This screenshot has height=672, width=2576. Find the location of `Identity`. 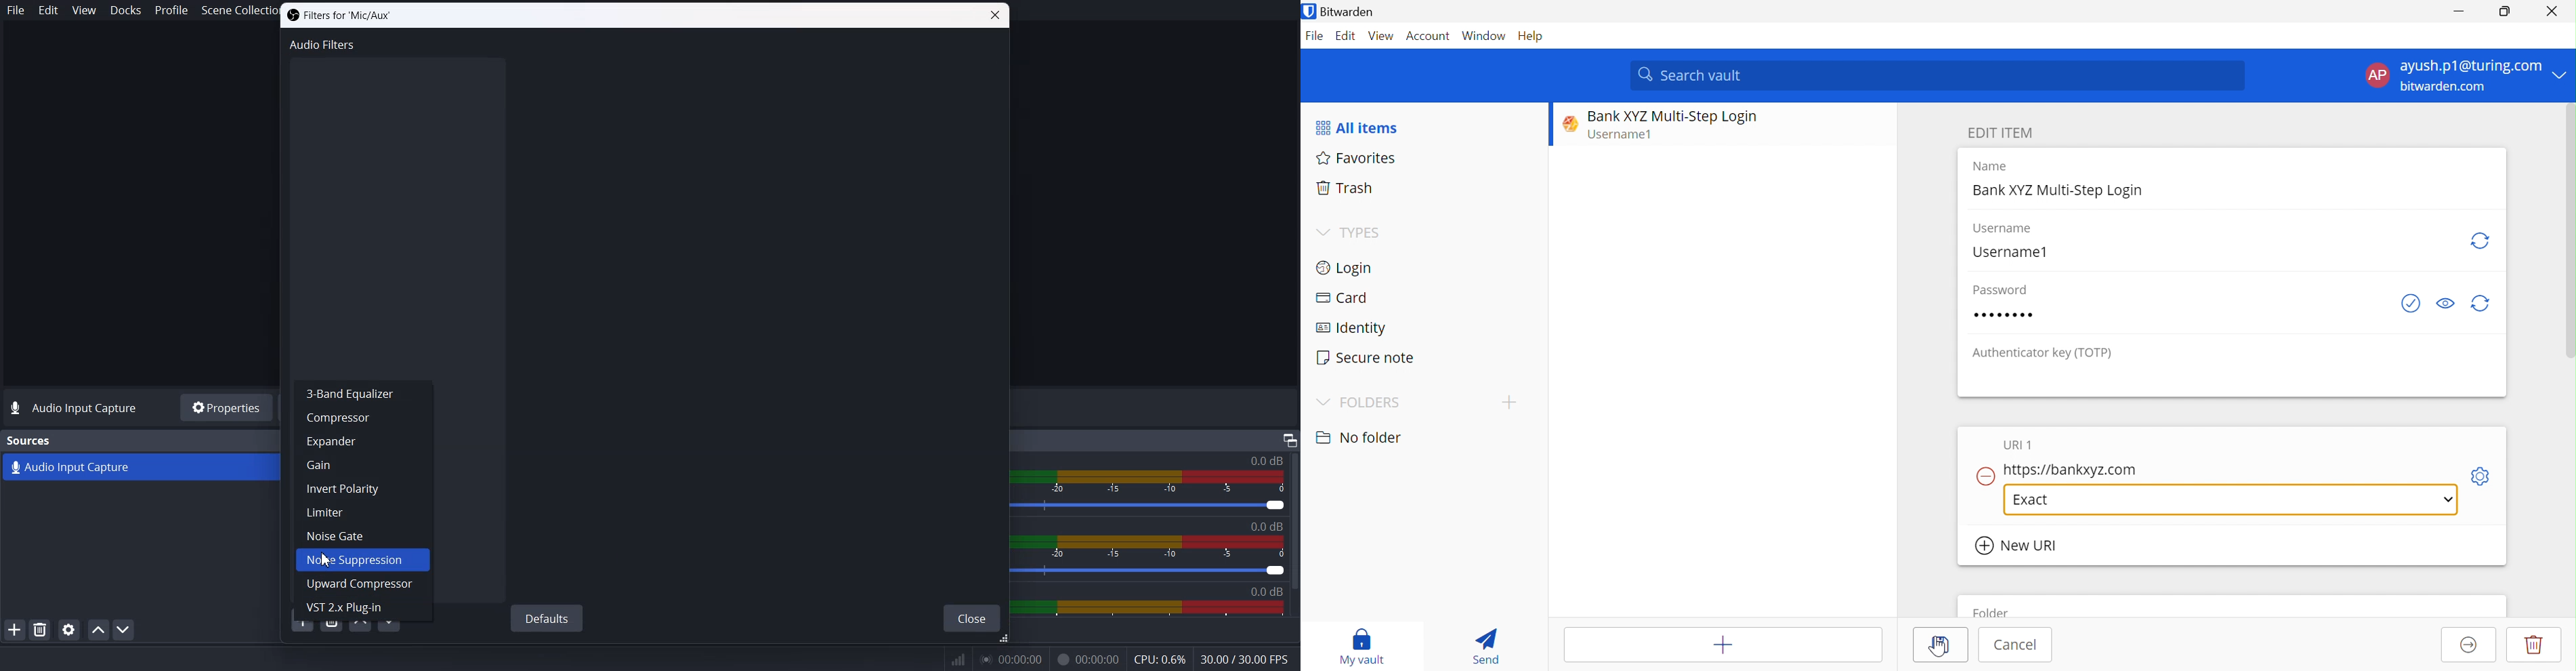

Identity is located at coordinates (1352, 329).